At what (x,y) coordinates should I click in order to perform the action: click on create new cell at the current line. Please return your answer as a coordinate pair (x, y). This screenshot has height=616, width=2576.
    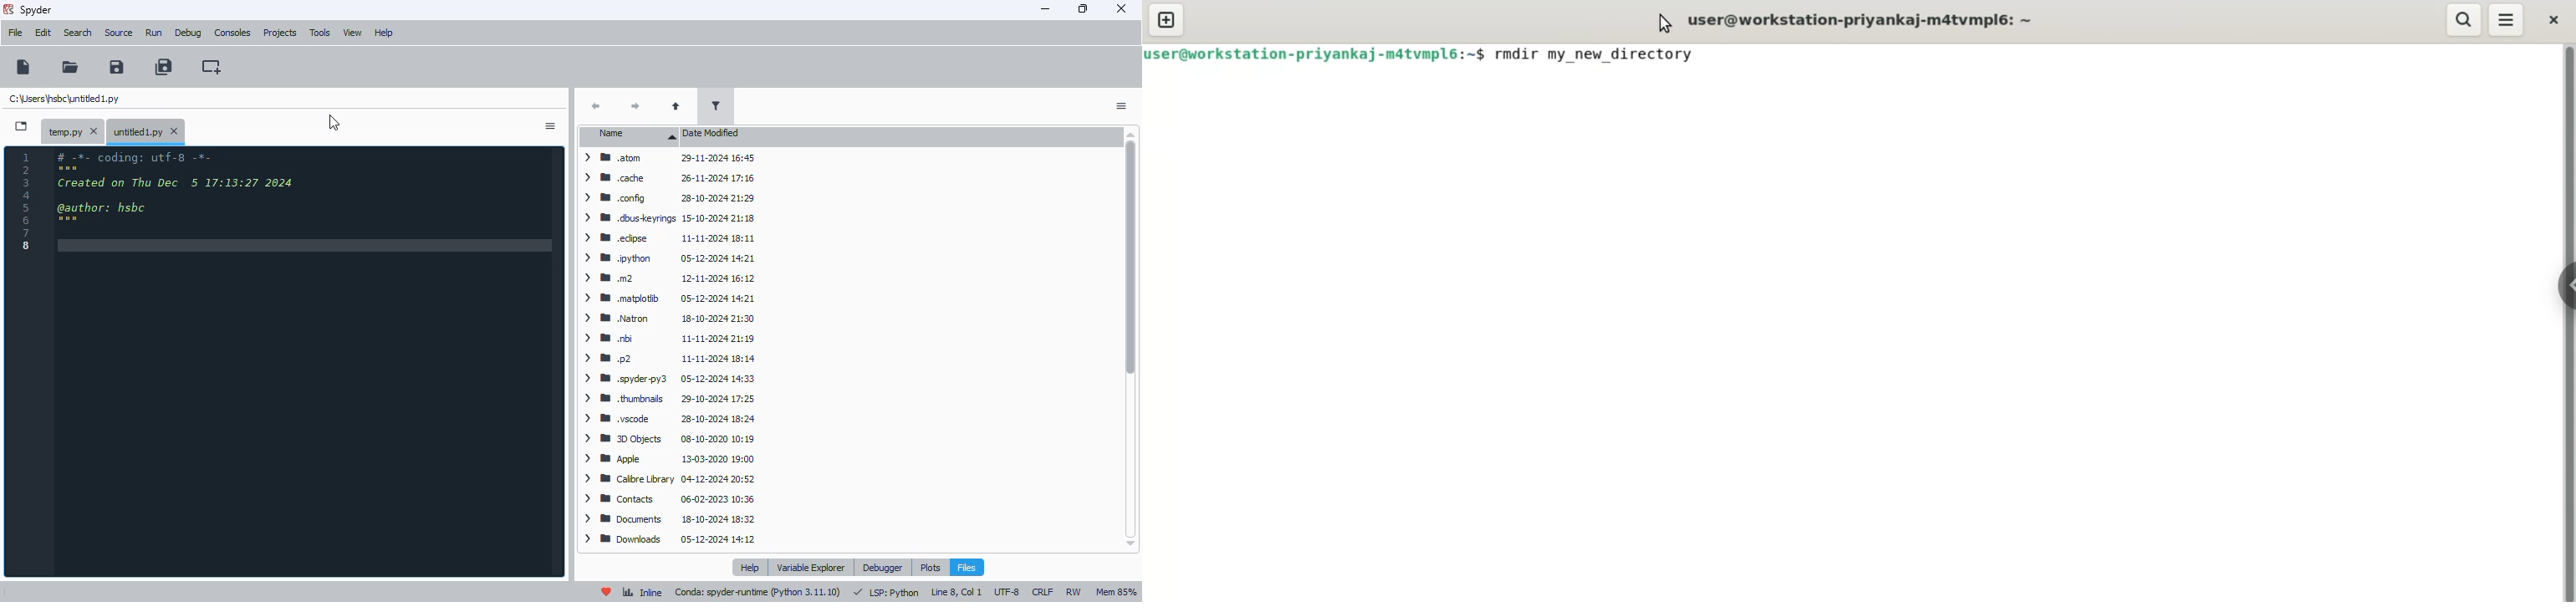
    Looking at the image, I should click on (212, 67).